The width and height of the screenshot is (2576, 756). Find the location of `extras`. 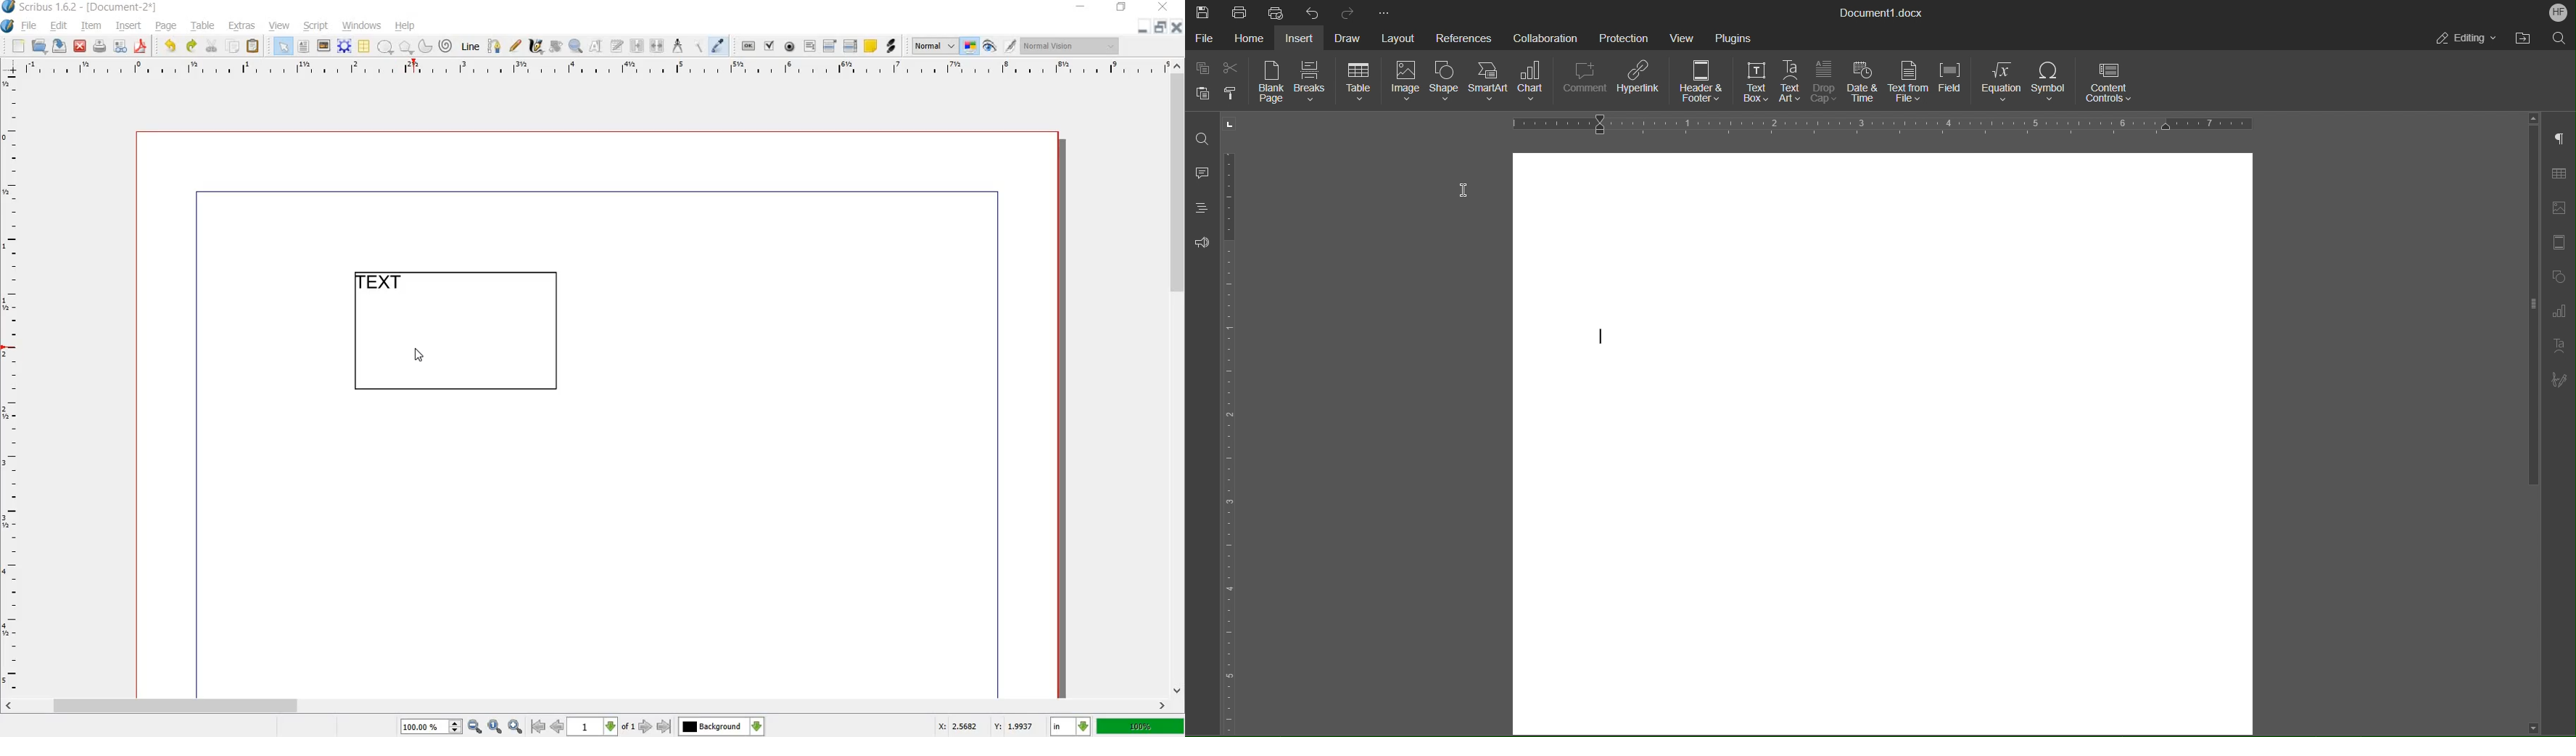

extras is located at coordinates (242, 26).